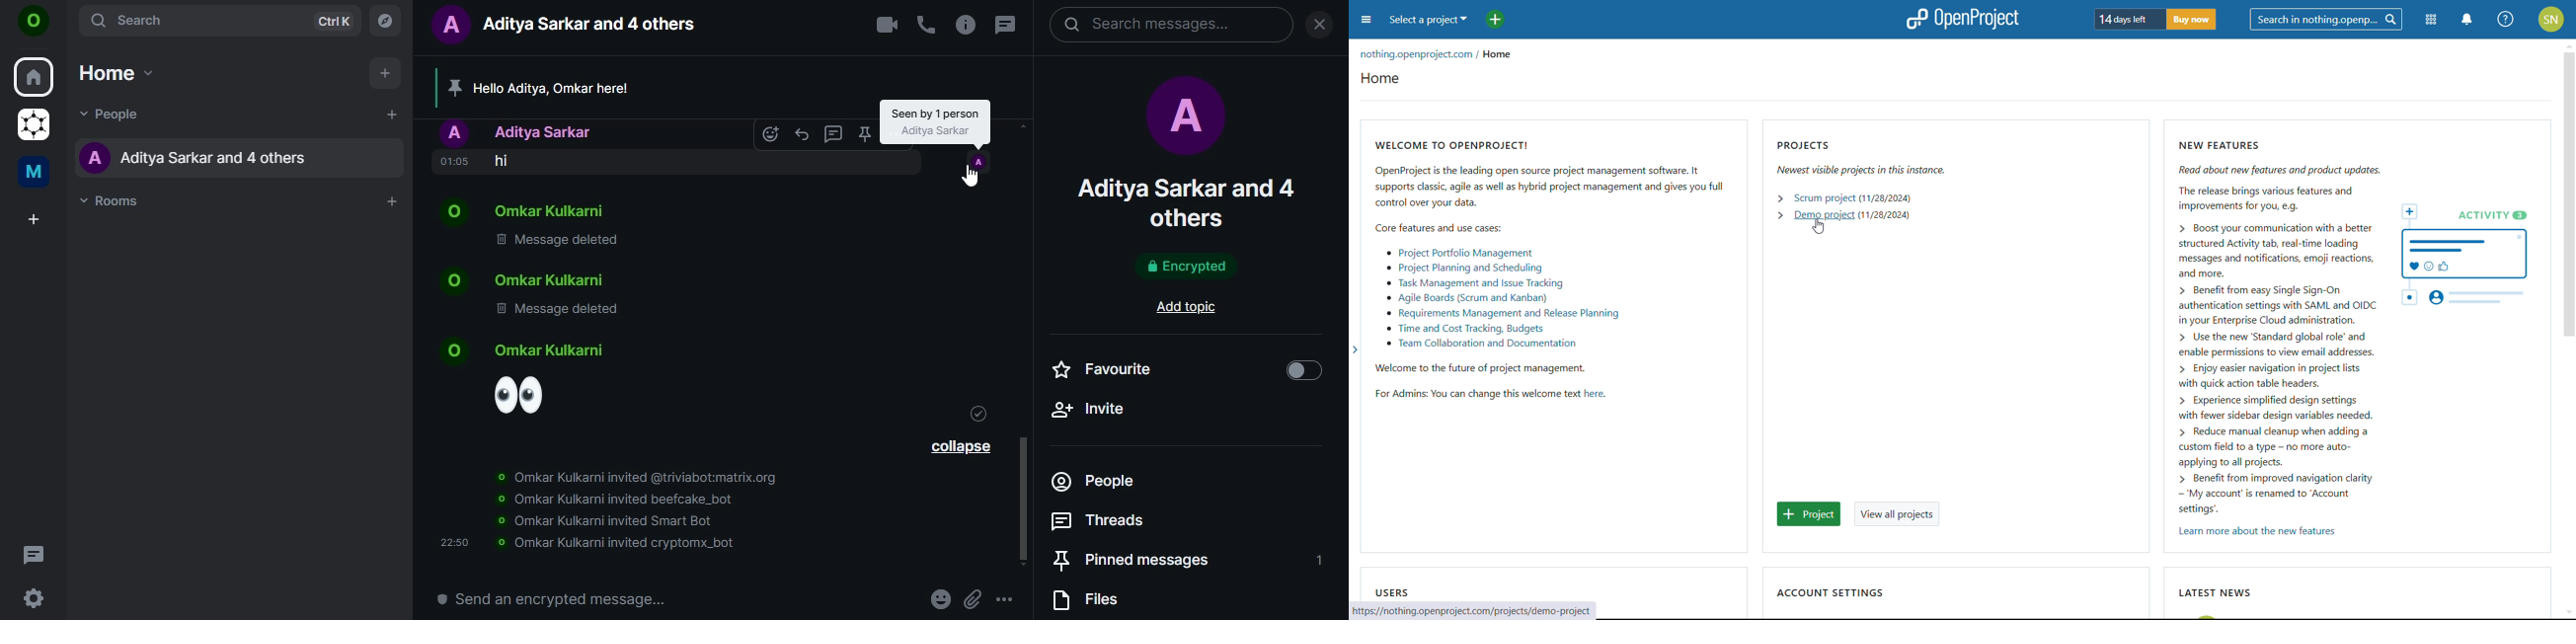 This screenshot has width=2576, height=644. What do you see at coordinates (1004, 26) in the screenshot?
I see `threads` at bounding box center [1004, 26].